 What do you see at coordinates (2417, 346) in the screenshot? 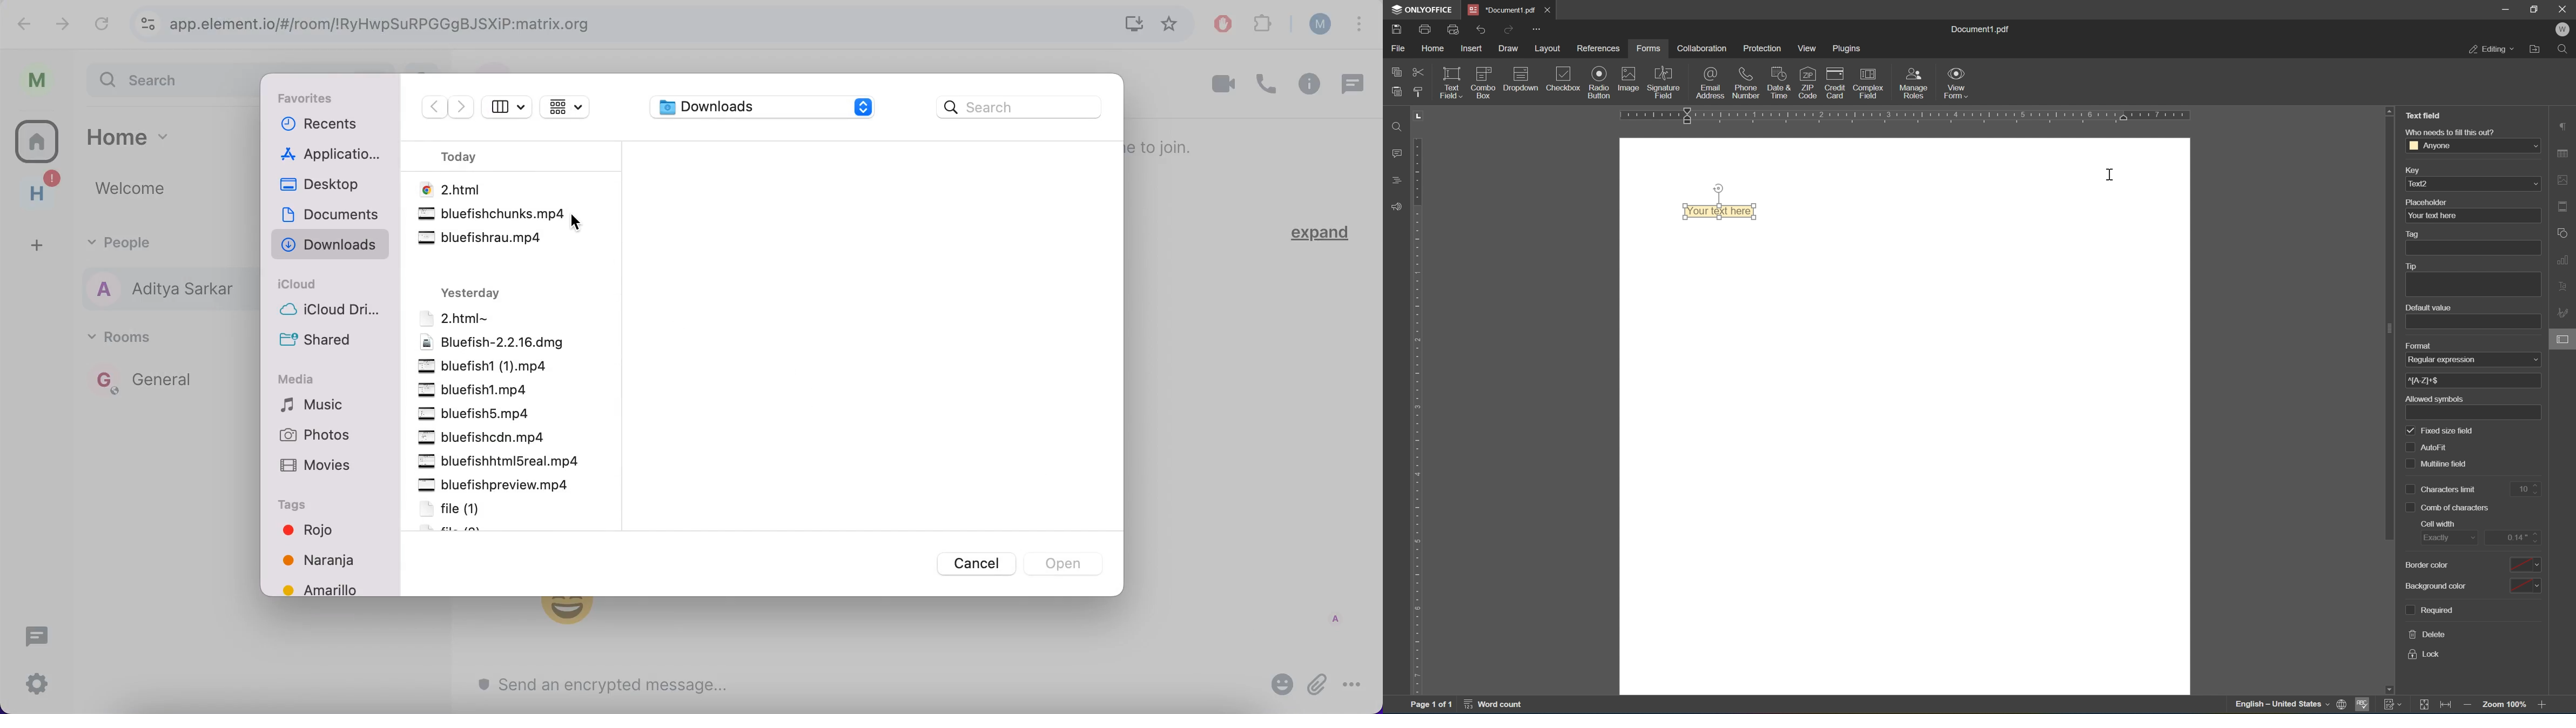
I see `format` at bounding box center [2417, 346].